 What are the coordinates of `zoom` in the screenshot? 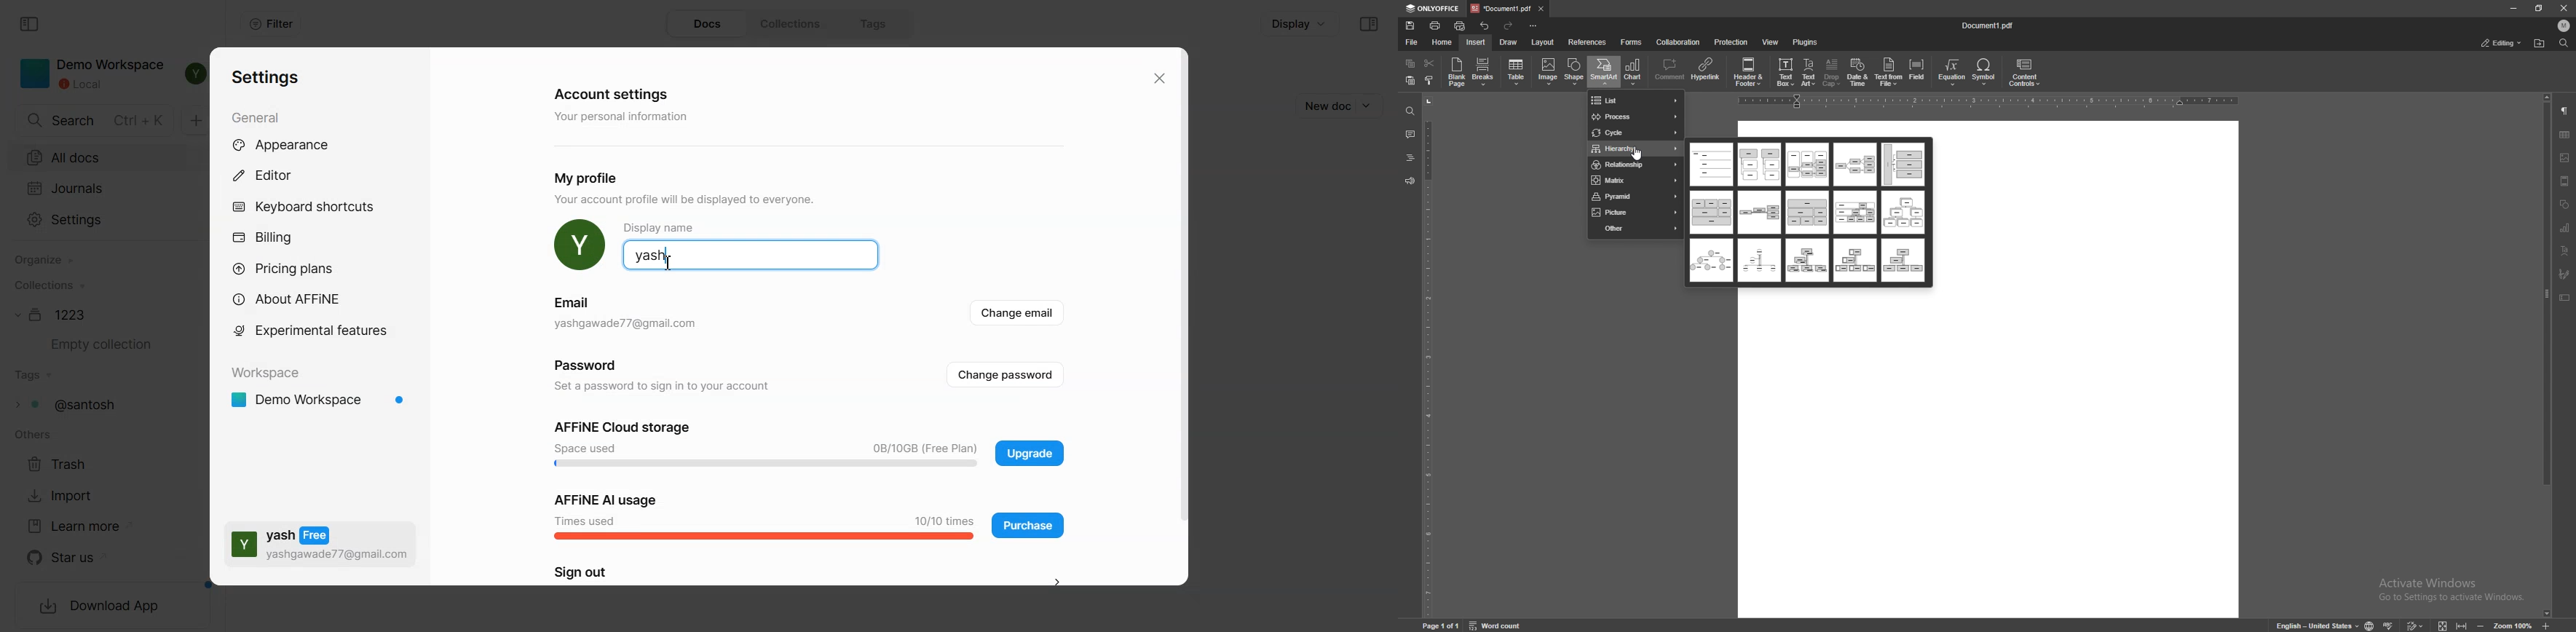 It's located at (2513, 624).